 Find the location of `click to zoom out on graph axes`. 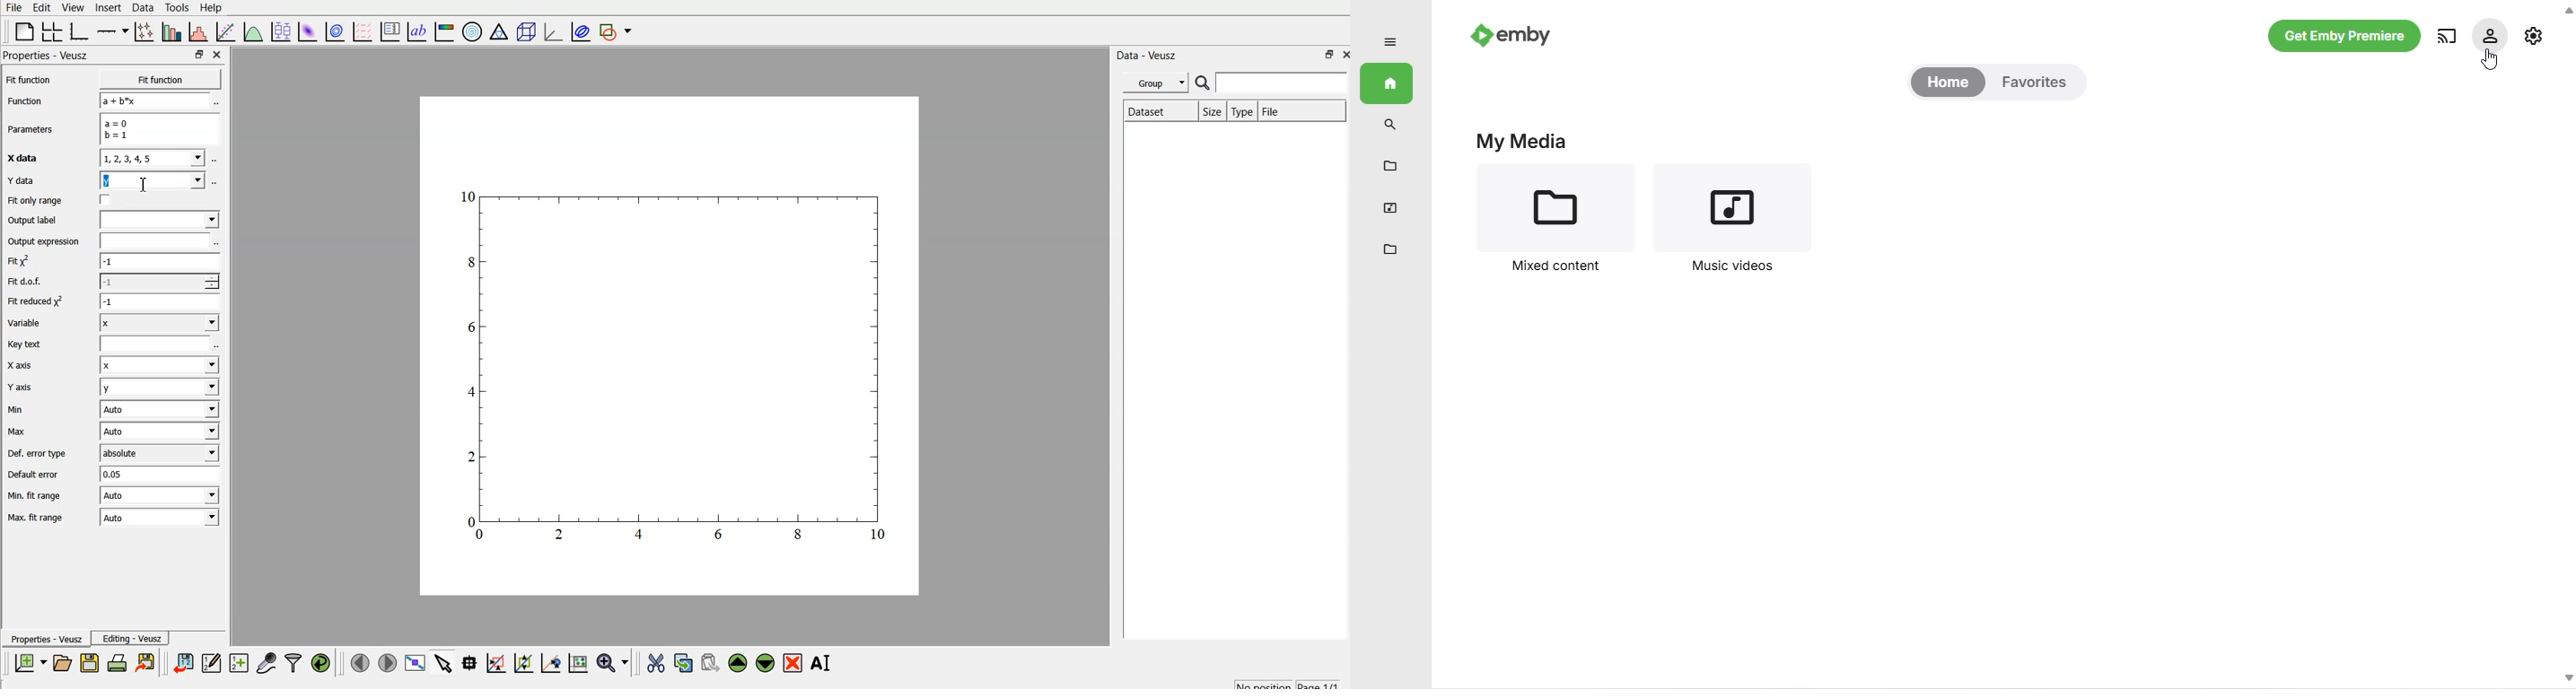

click to zoom out on graph axes is located at coordinates (524, 663).